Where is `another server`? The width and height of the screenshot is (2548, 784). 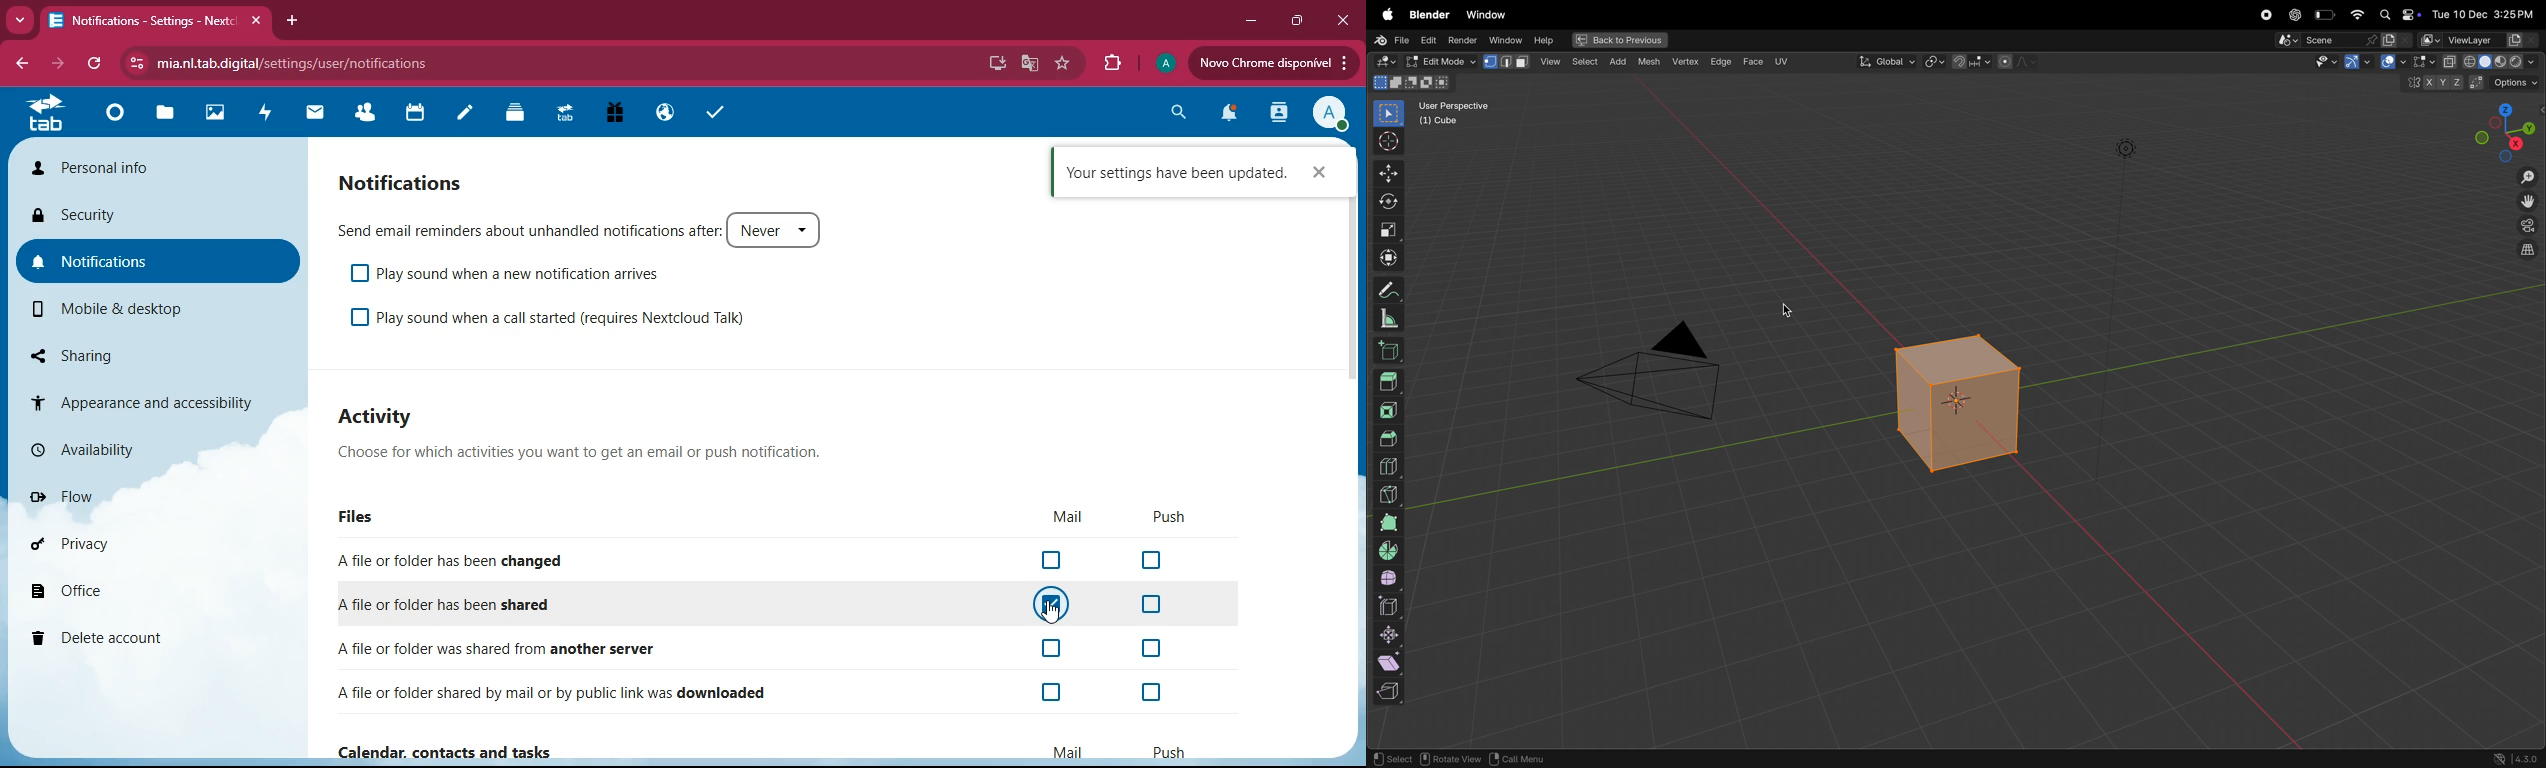
another server is located at coordinates (511, 647).